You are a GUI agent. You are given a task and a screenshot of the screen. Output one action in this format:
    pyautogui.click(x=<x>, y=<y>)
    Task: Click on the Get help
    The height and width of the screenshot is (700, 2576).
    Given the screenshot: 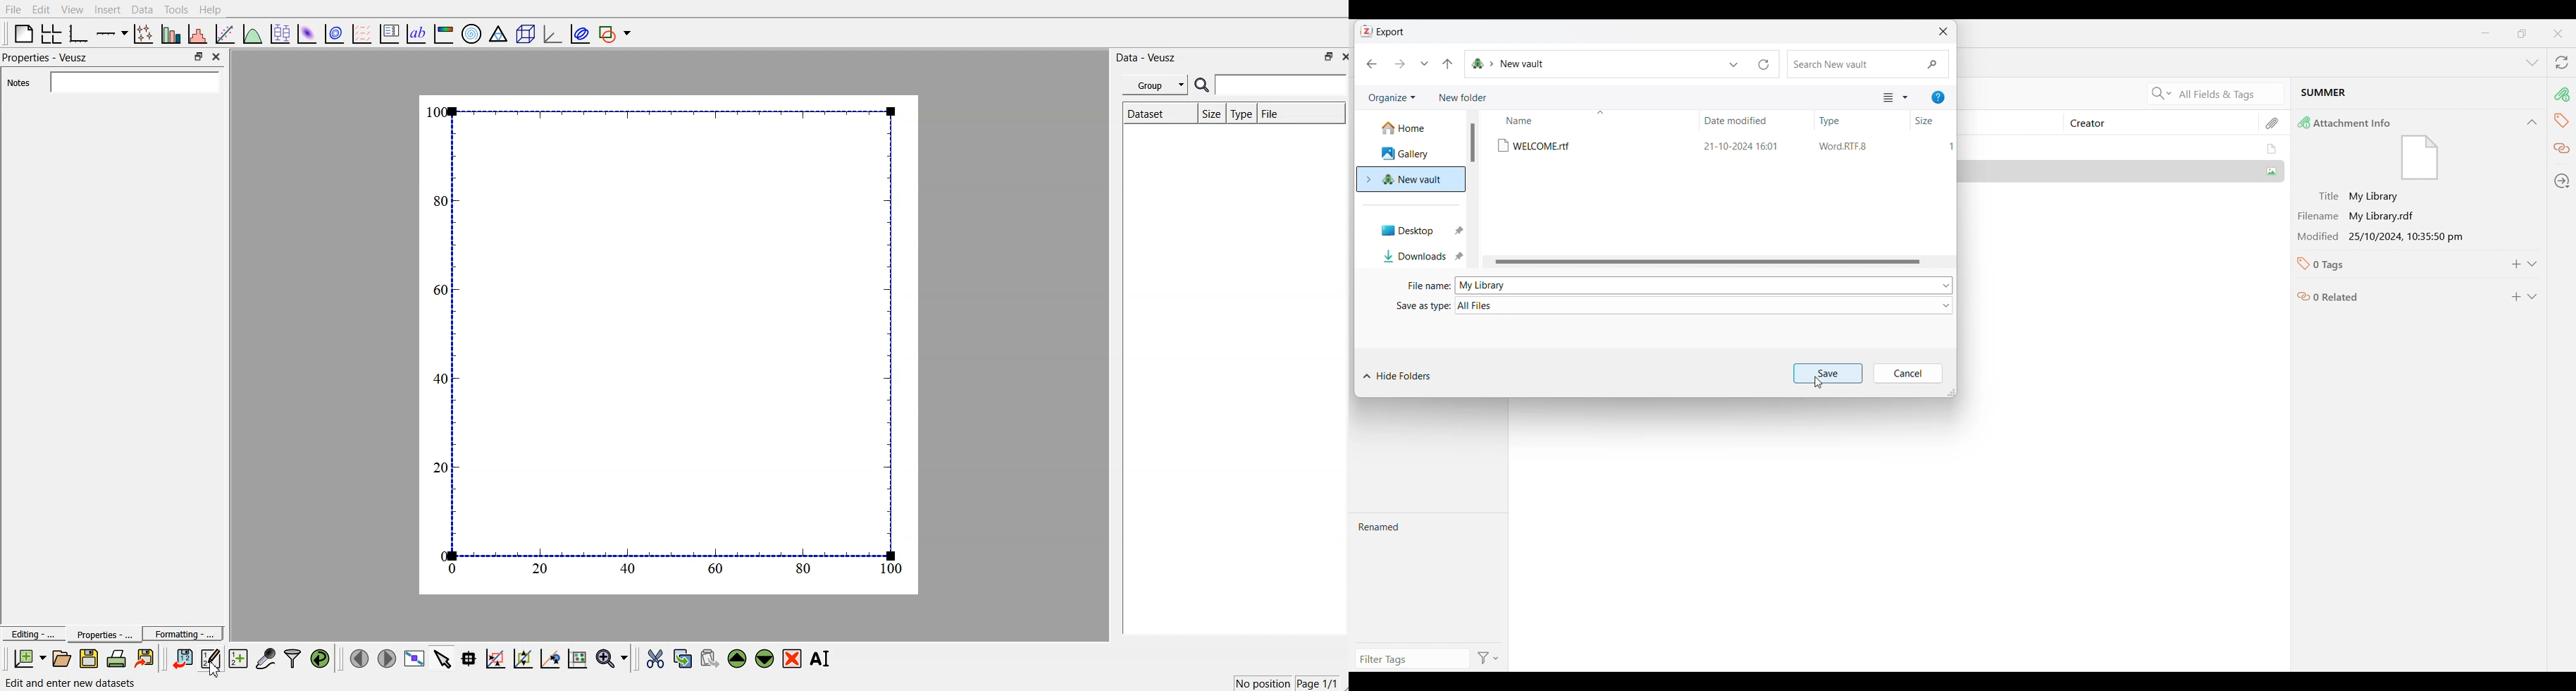 What is the action you would take?
    pyautogui.click(x=1939, y=98)
    